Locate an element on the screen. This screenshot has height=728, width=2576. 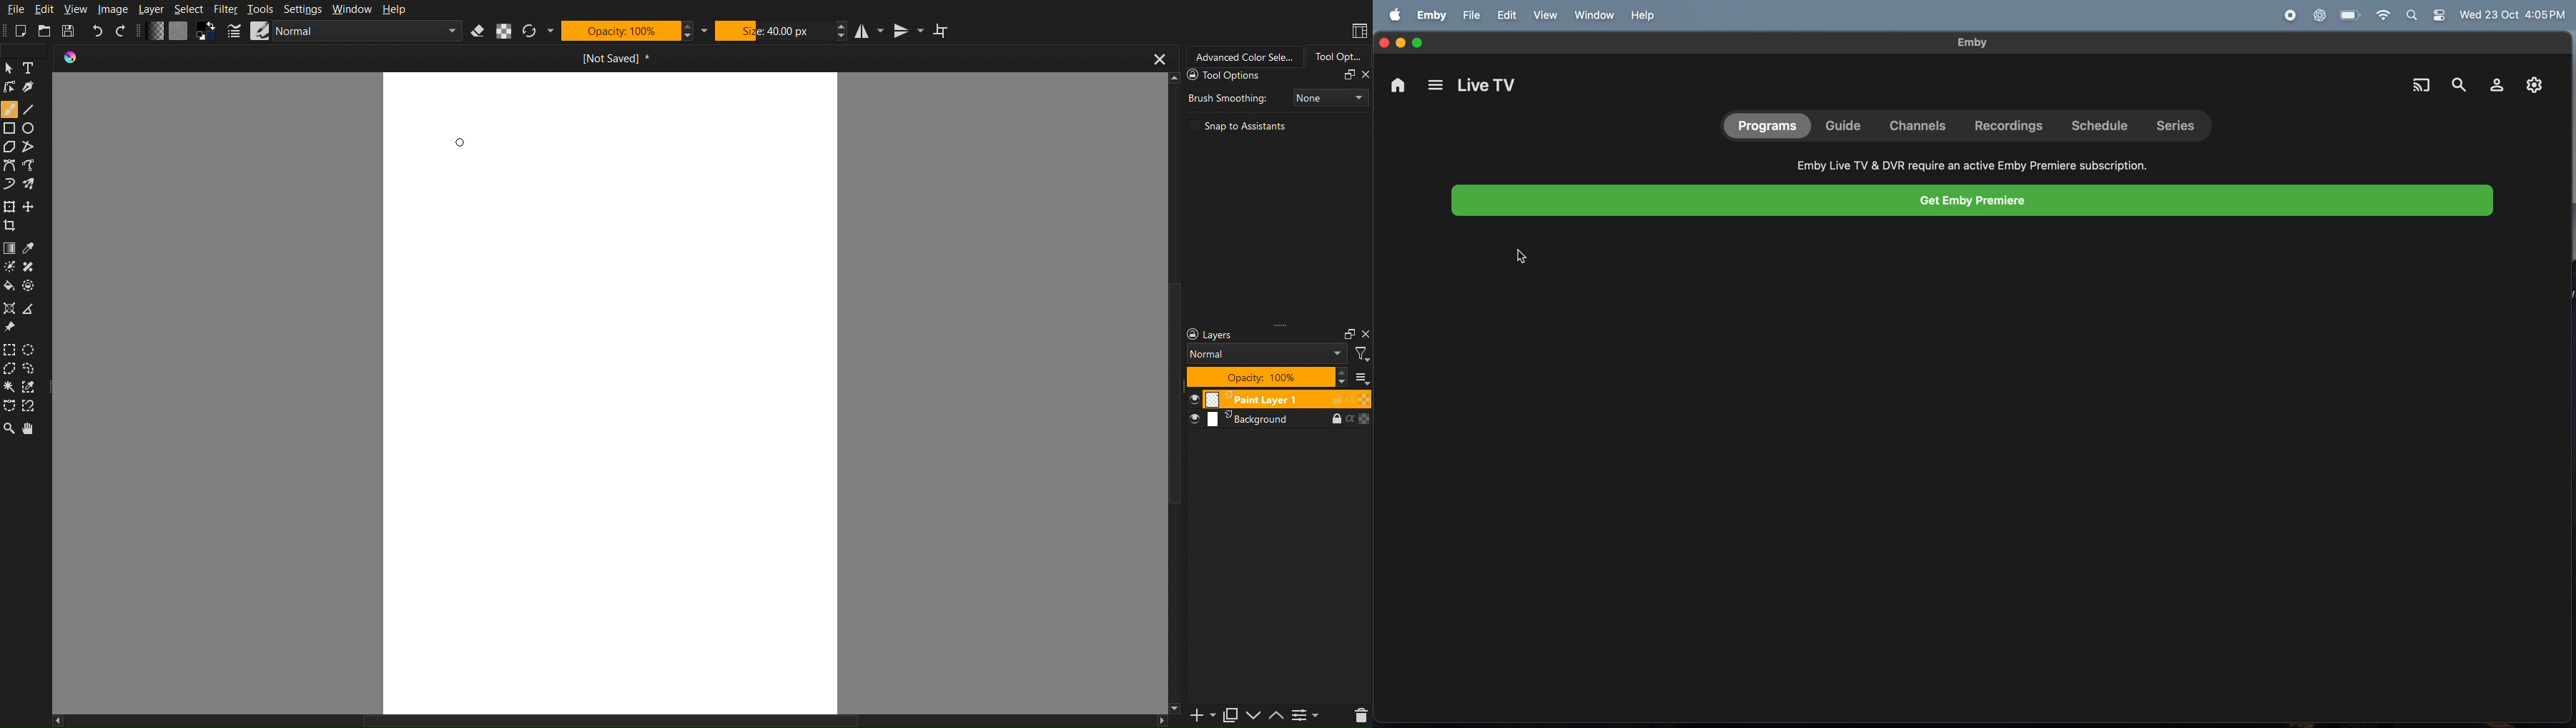
Magnet Marquee is located at coordinates (33, 407).